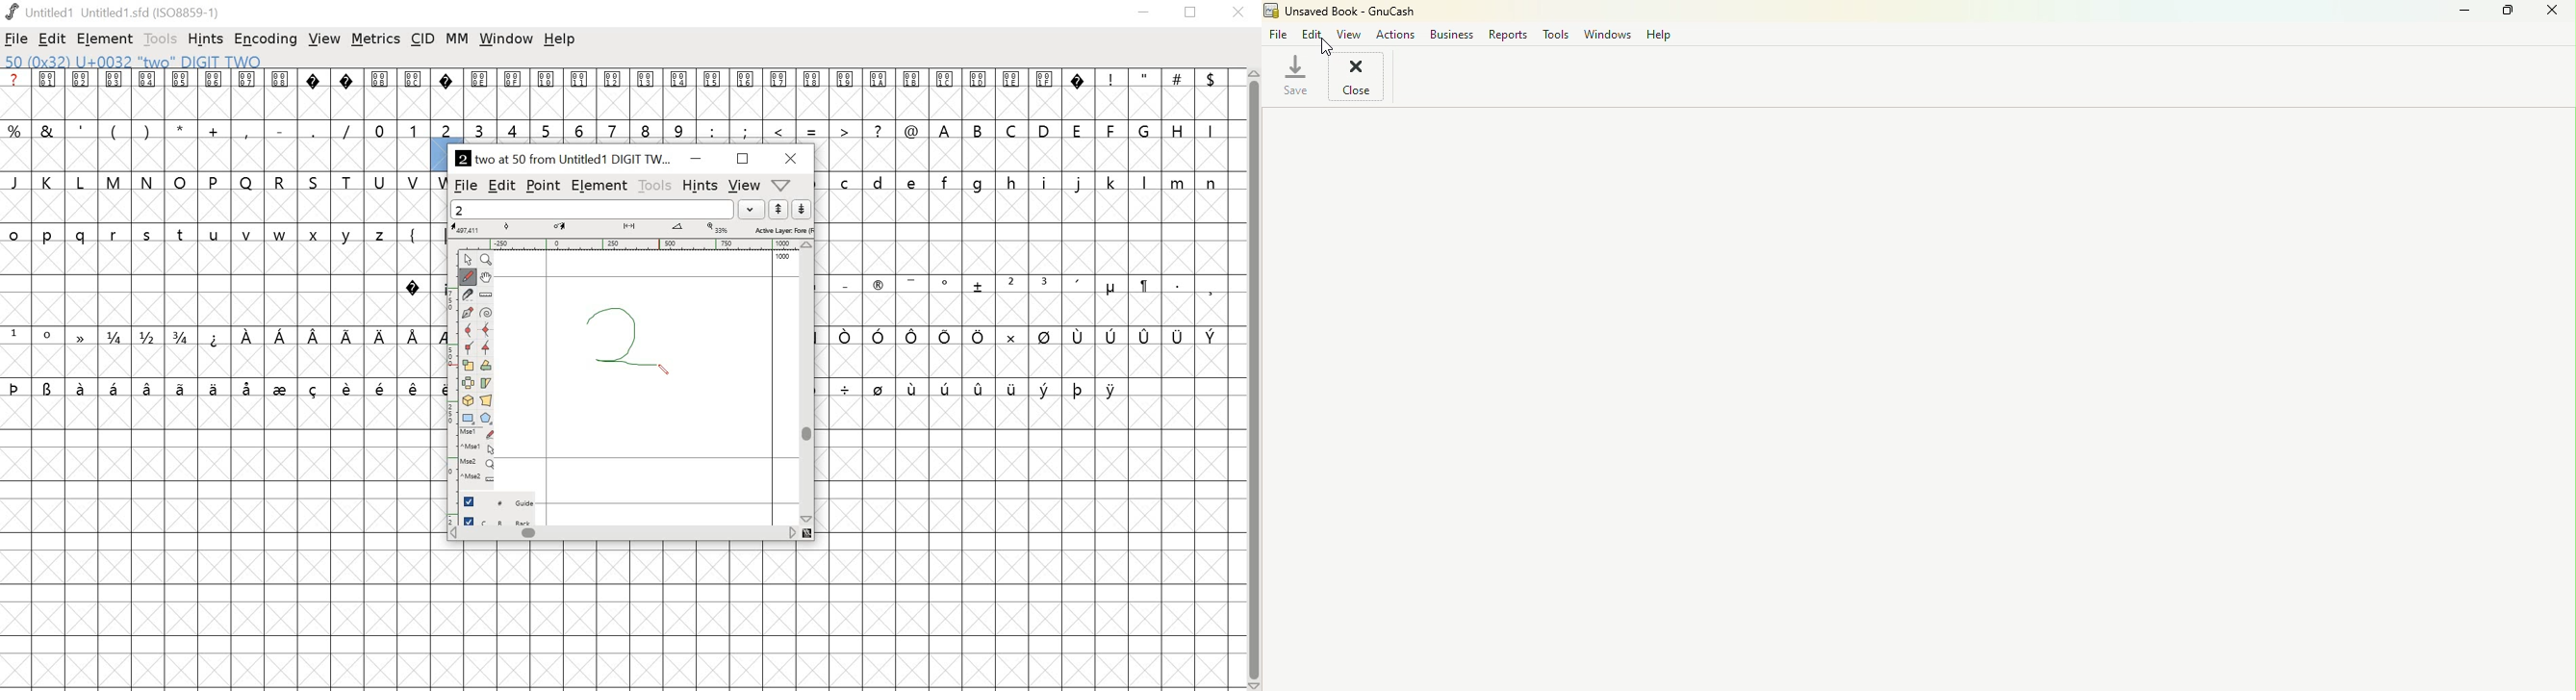 The image size is (2576, 700). Describe the element at coordinates (802, 210) in the screenshot. I see `down` at that location.